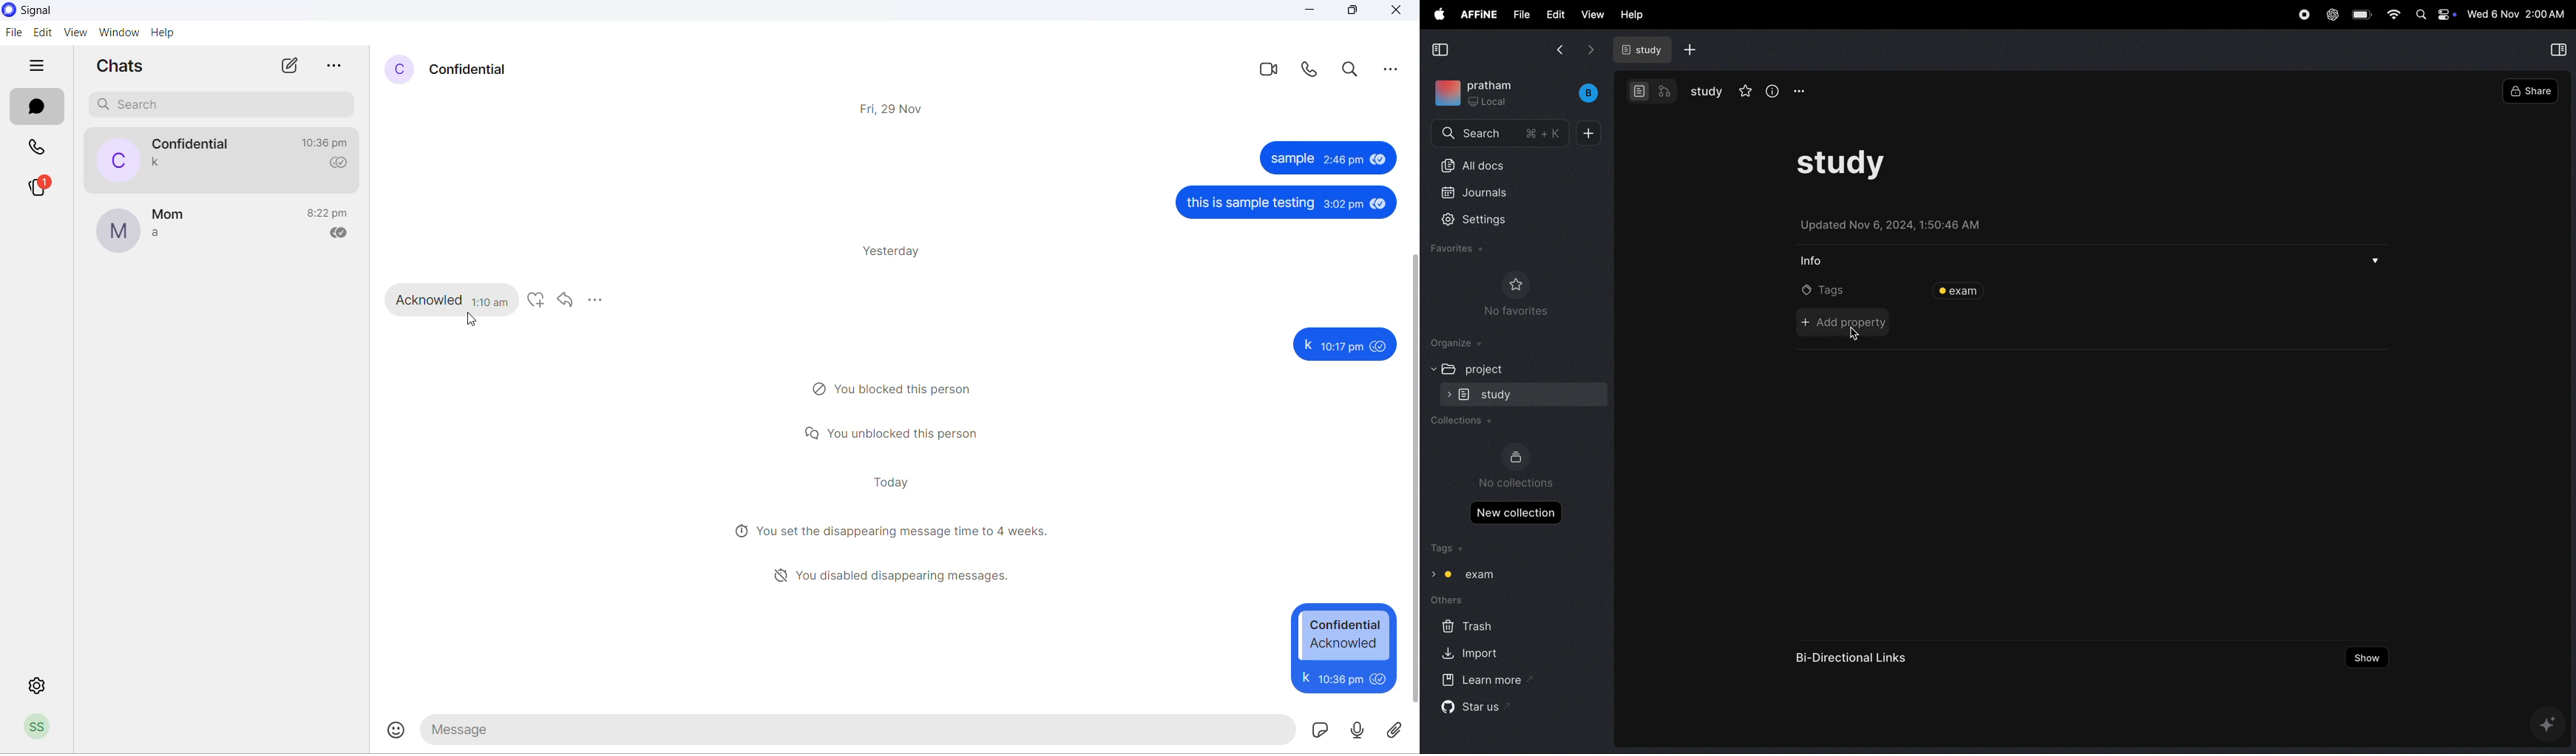  Describe the element at coordinates (1343, 205) in the screenshot. I see `3:02 pm` at that location.